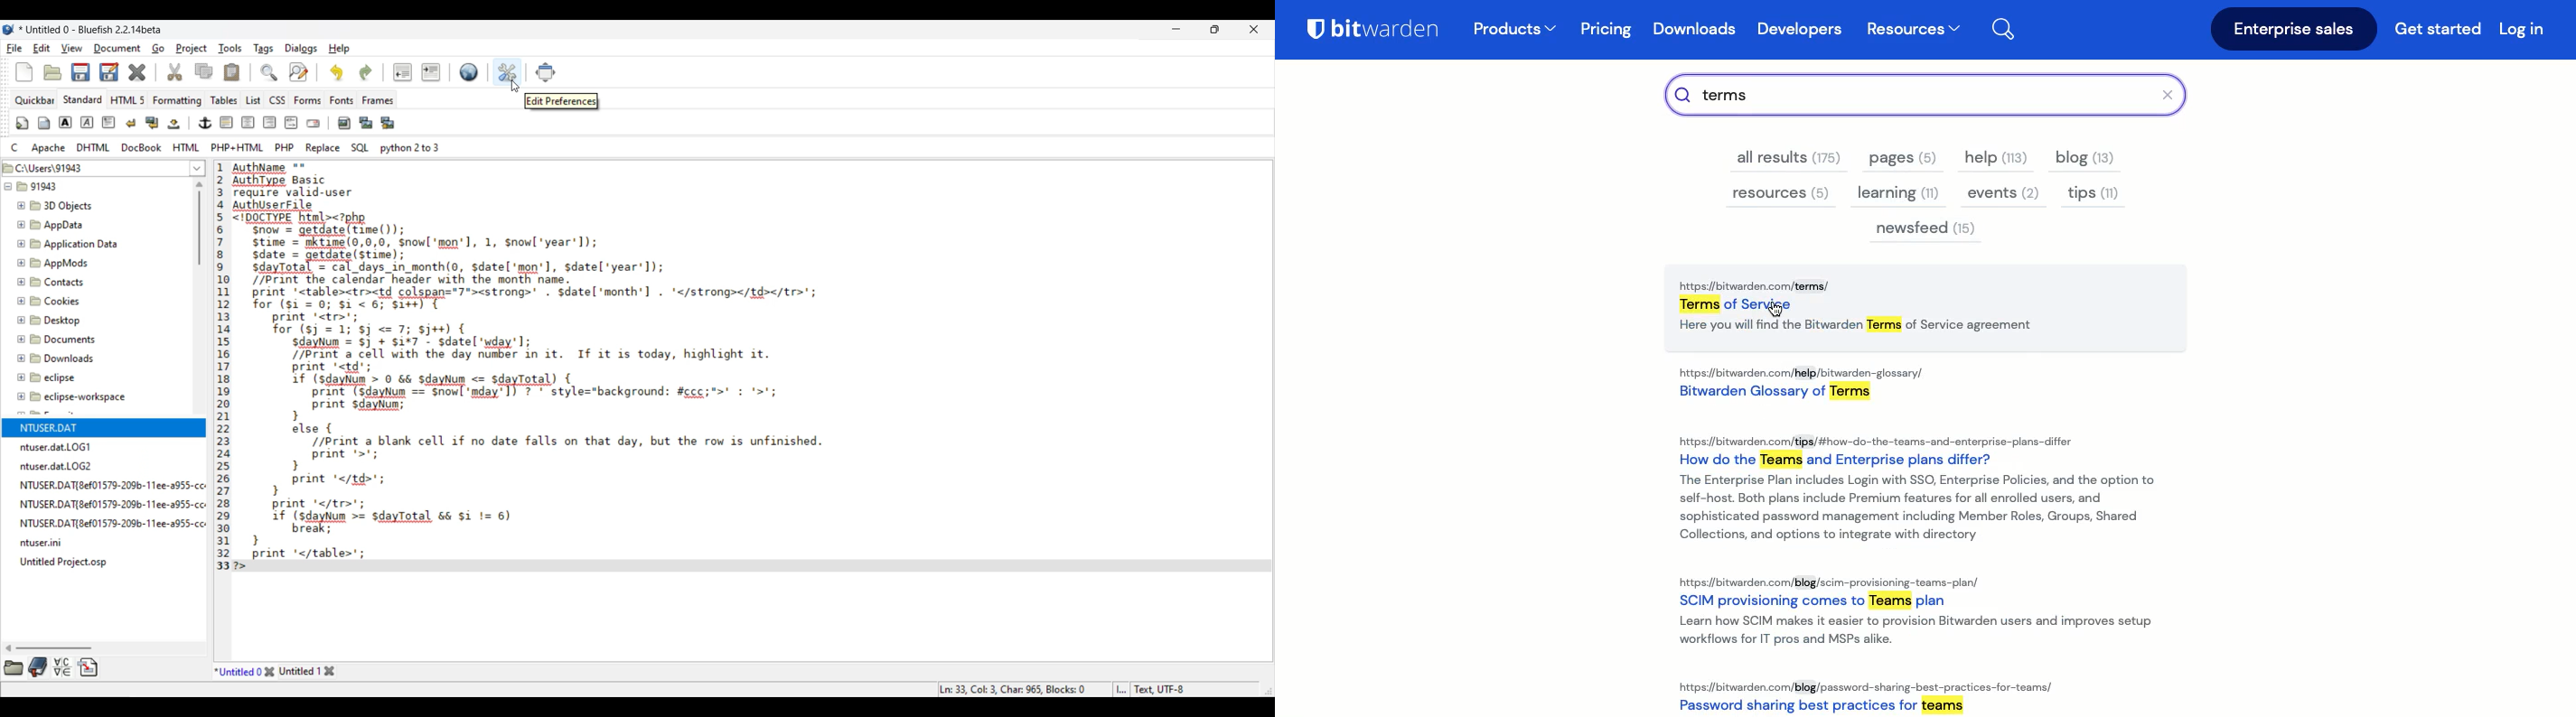 This screenshot has height=728, width=2576. What do you see at coordinates (203, 71) in the screenshot?
I see `Copy` at bounding box center [203, 71].